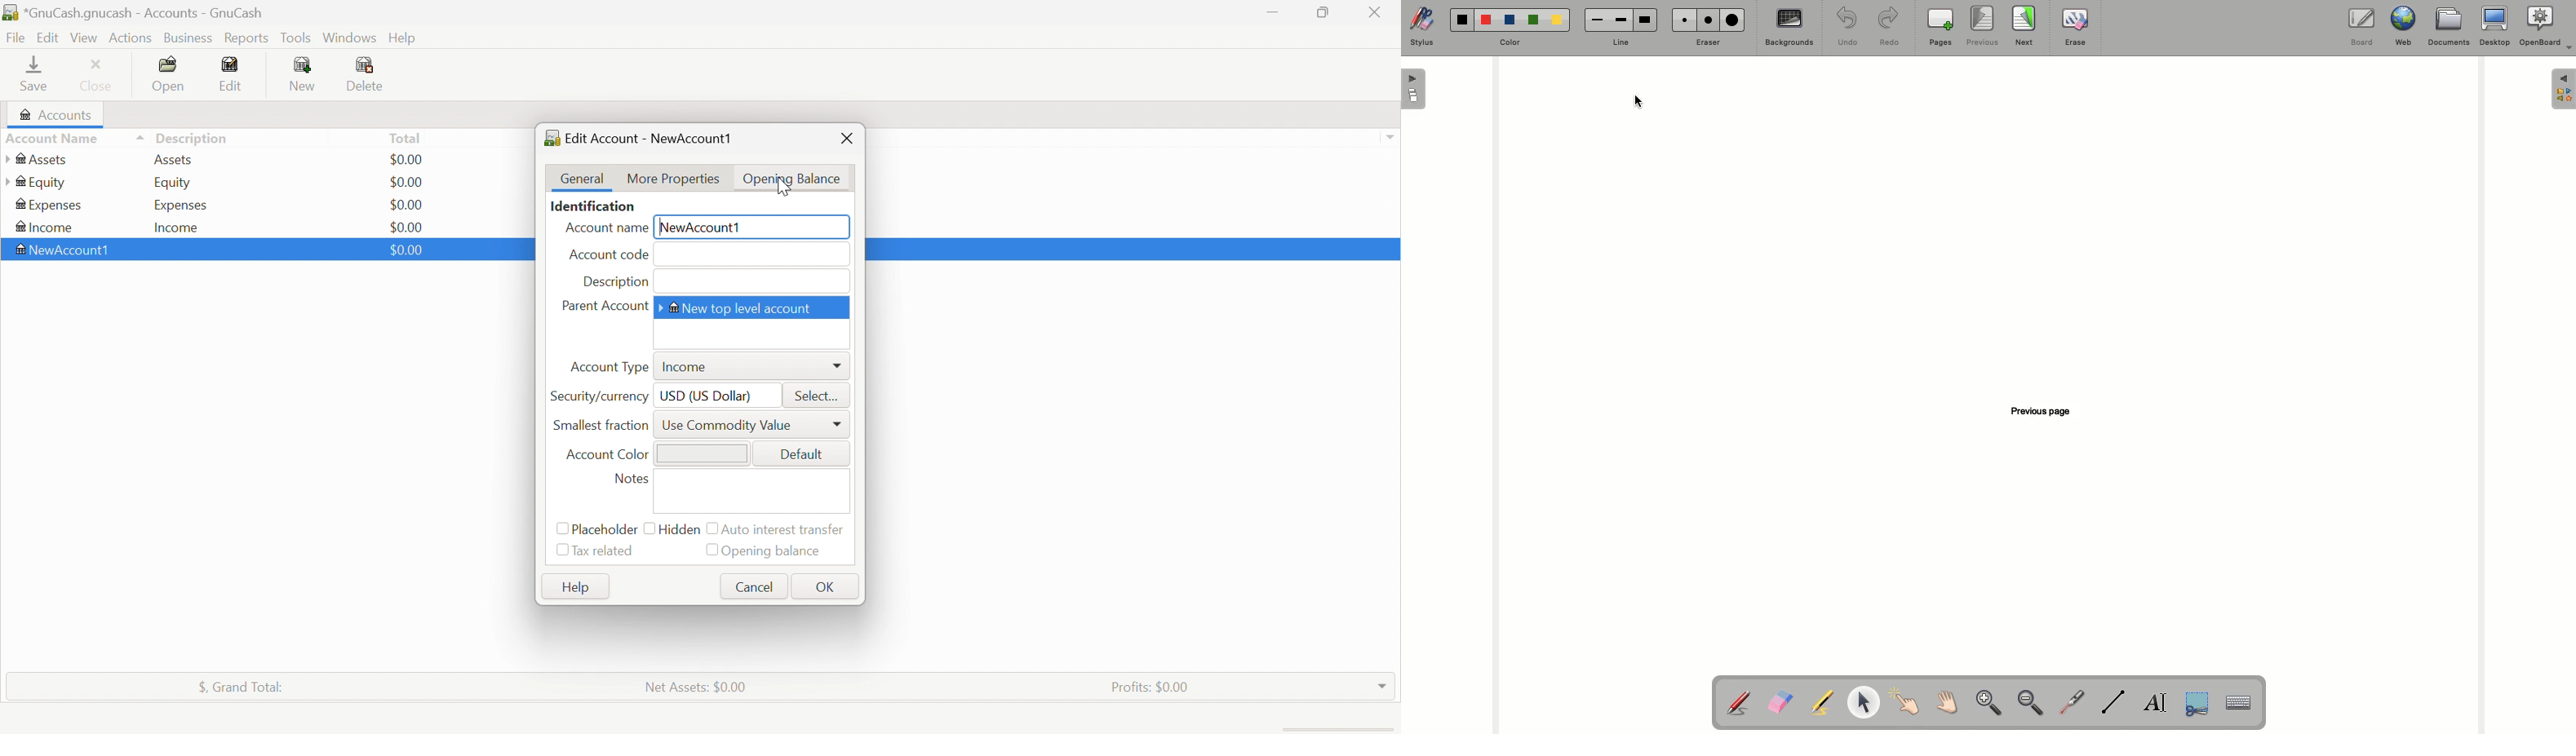 The image size is (2576, 756). I want to click on Color, so click(1510, 43).